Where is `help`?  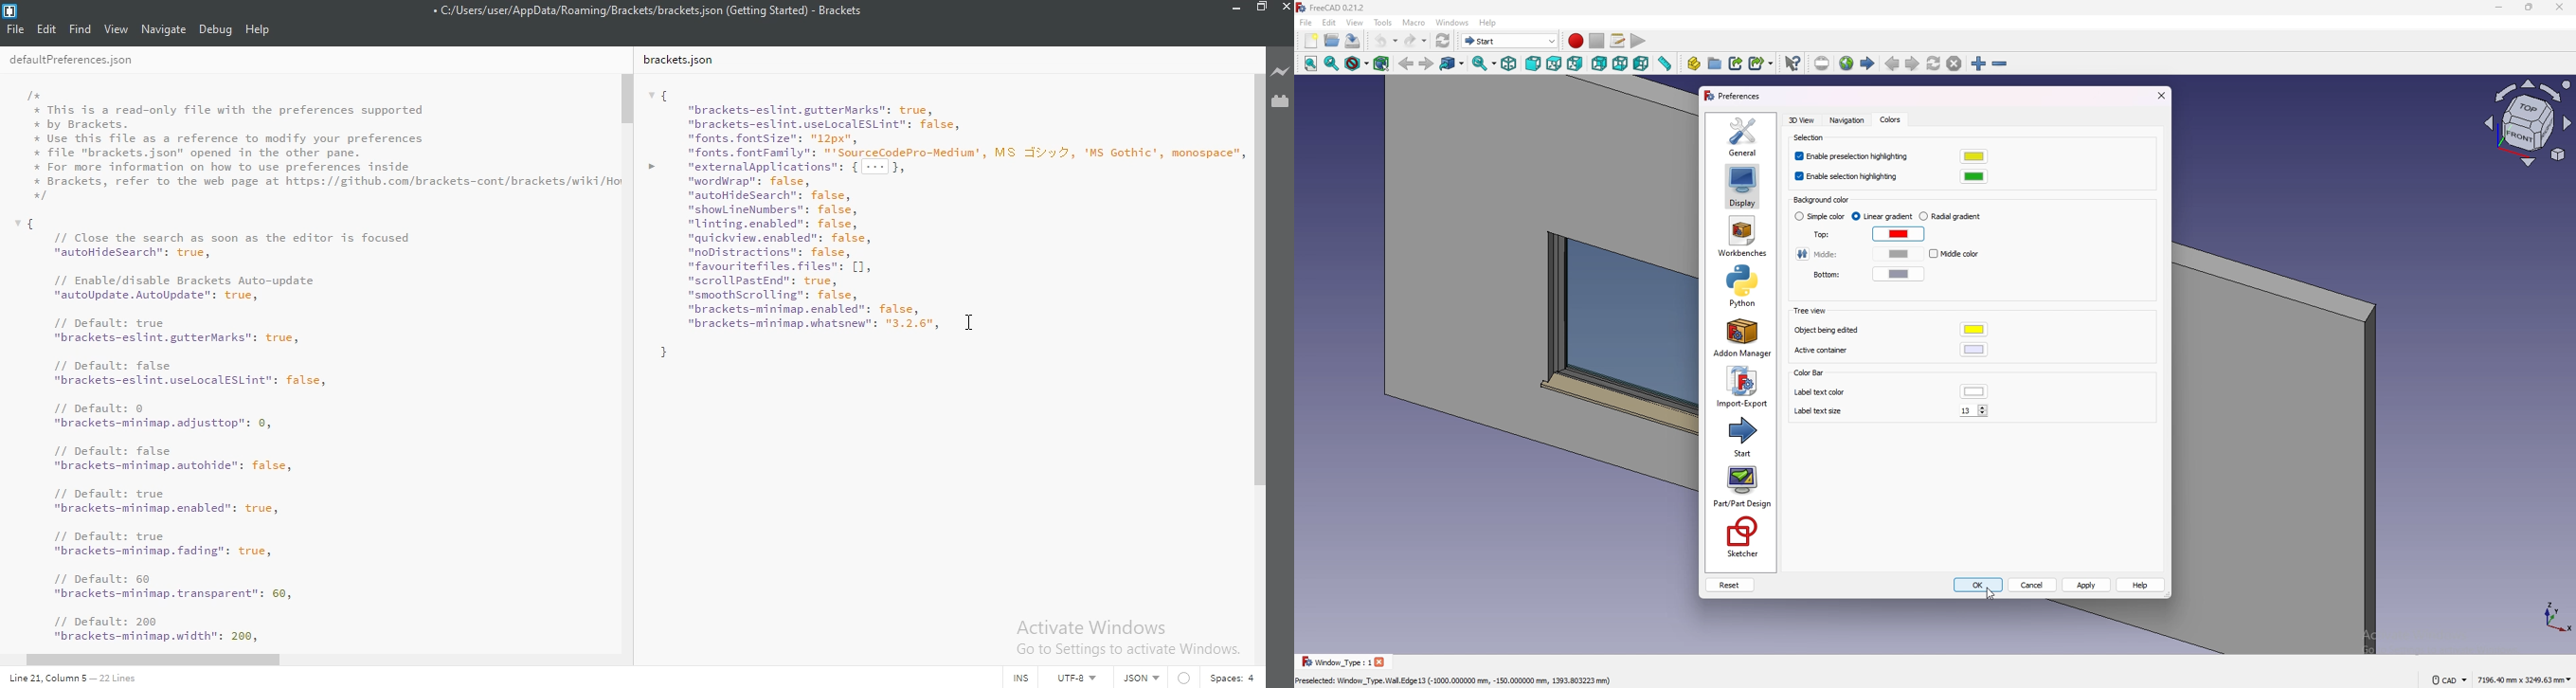 help is located at coordinates (1487, 23).